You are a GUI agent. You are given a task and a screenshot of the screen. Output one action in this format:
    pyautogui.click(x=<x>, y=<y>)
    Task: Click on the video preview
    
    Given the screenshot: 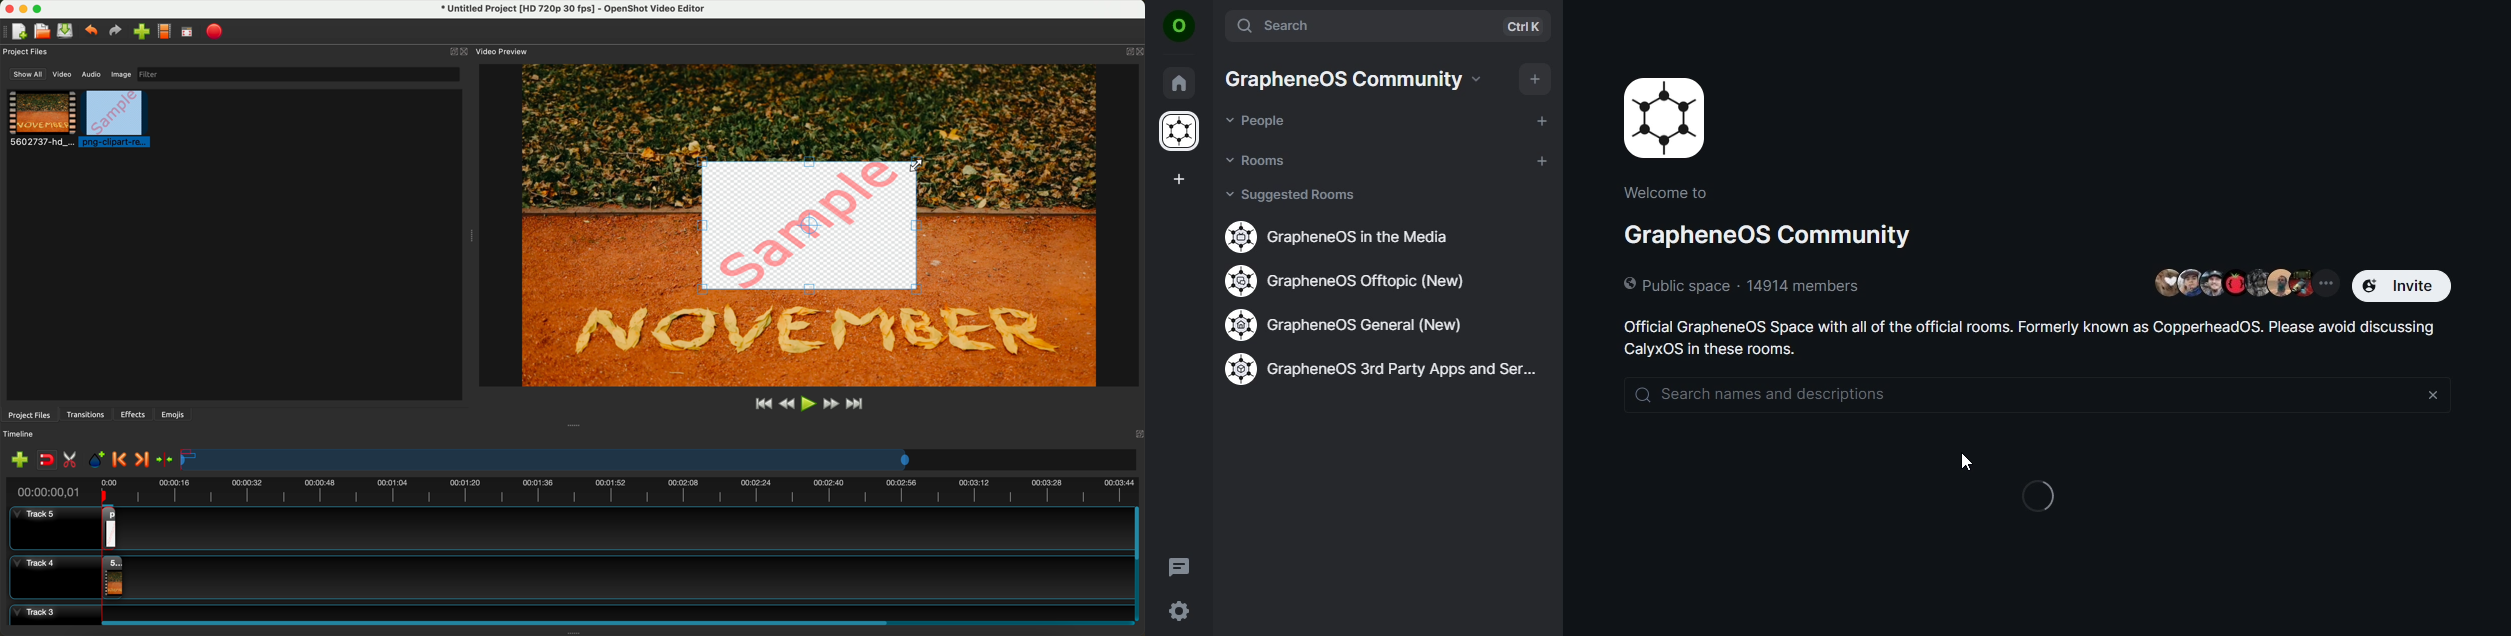 What is the action you would take?
    pyautogui.click(x=501, y=51)
    